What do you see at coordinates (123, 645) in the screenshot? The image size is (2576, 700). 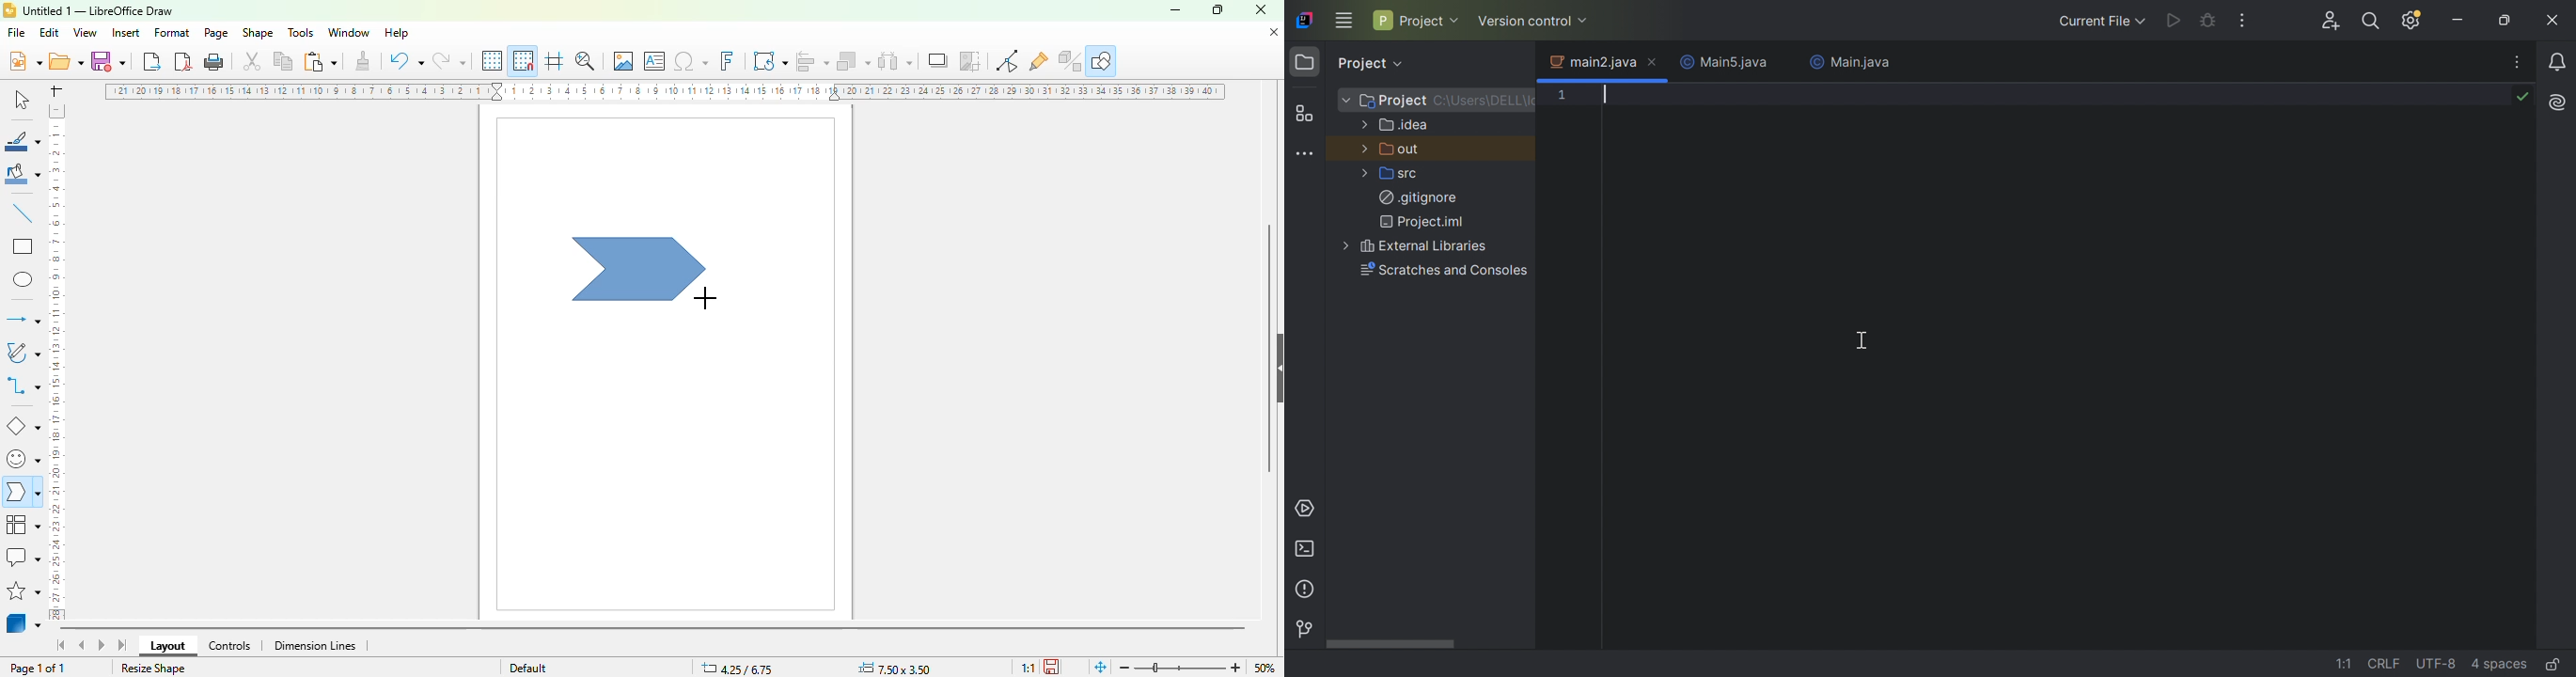 I see `scroll to last sheet` at bounding box center [123, 645].